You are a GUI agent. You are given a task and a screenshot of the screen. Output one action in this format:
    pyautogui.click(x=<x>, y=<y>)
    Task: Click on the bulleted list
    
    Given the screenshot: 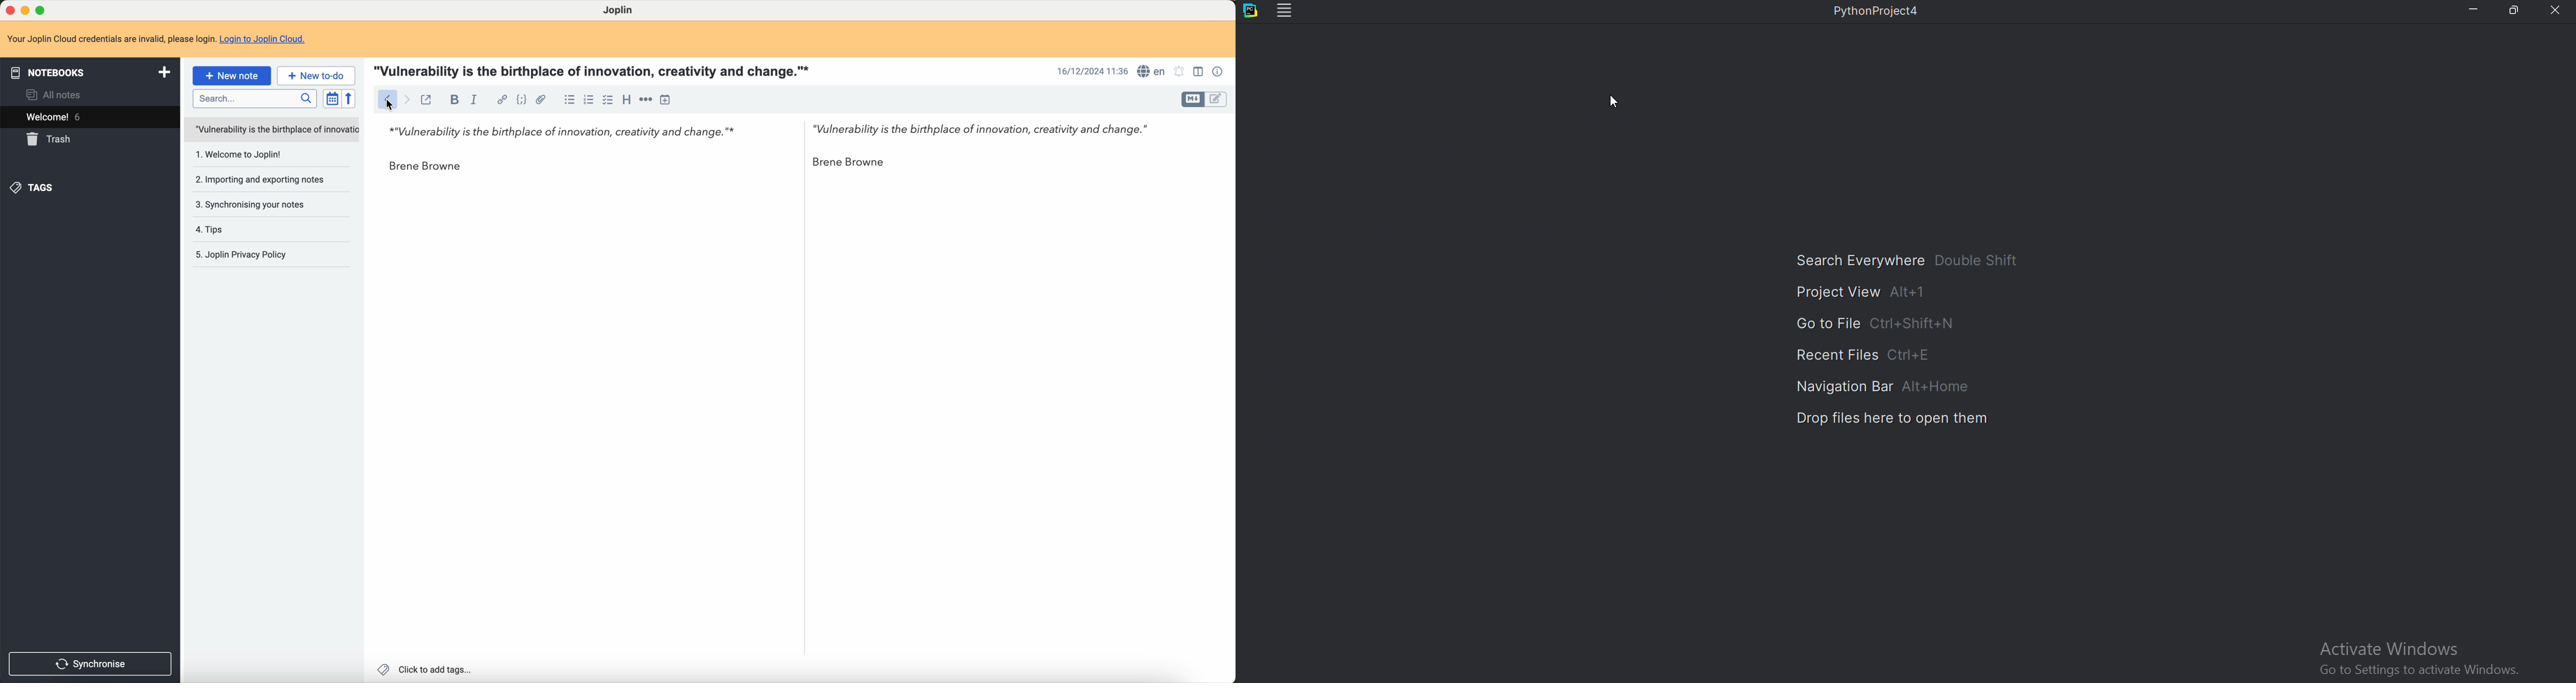 What is the action you would take?
    pyautogui.click(x=568, y=100)
    